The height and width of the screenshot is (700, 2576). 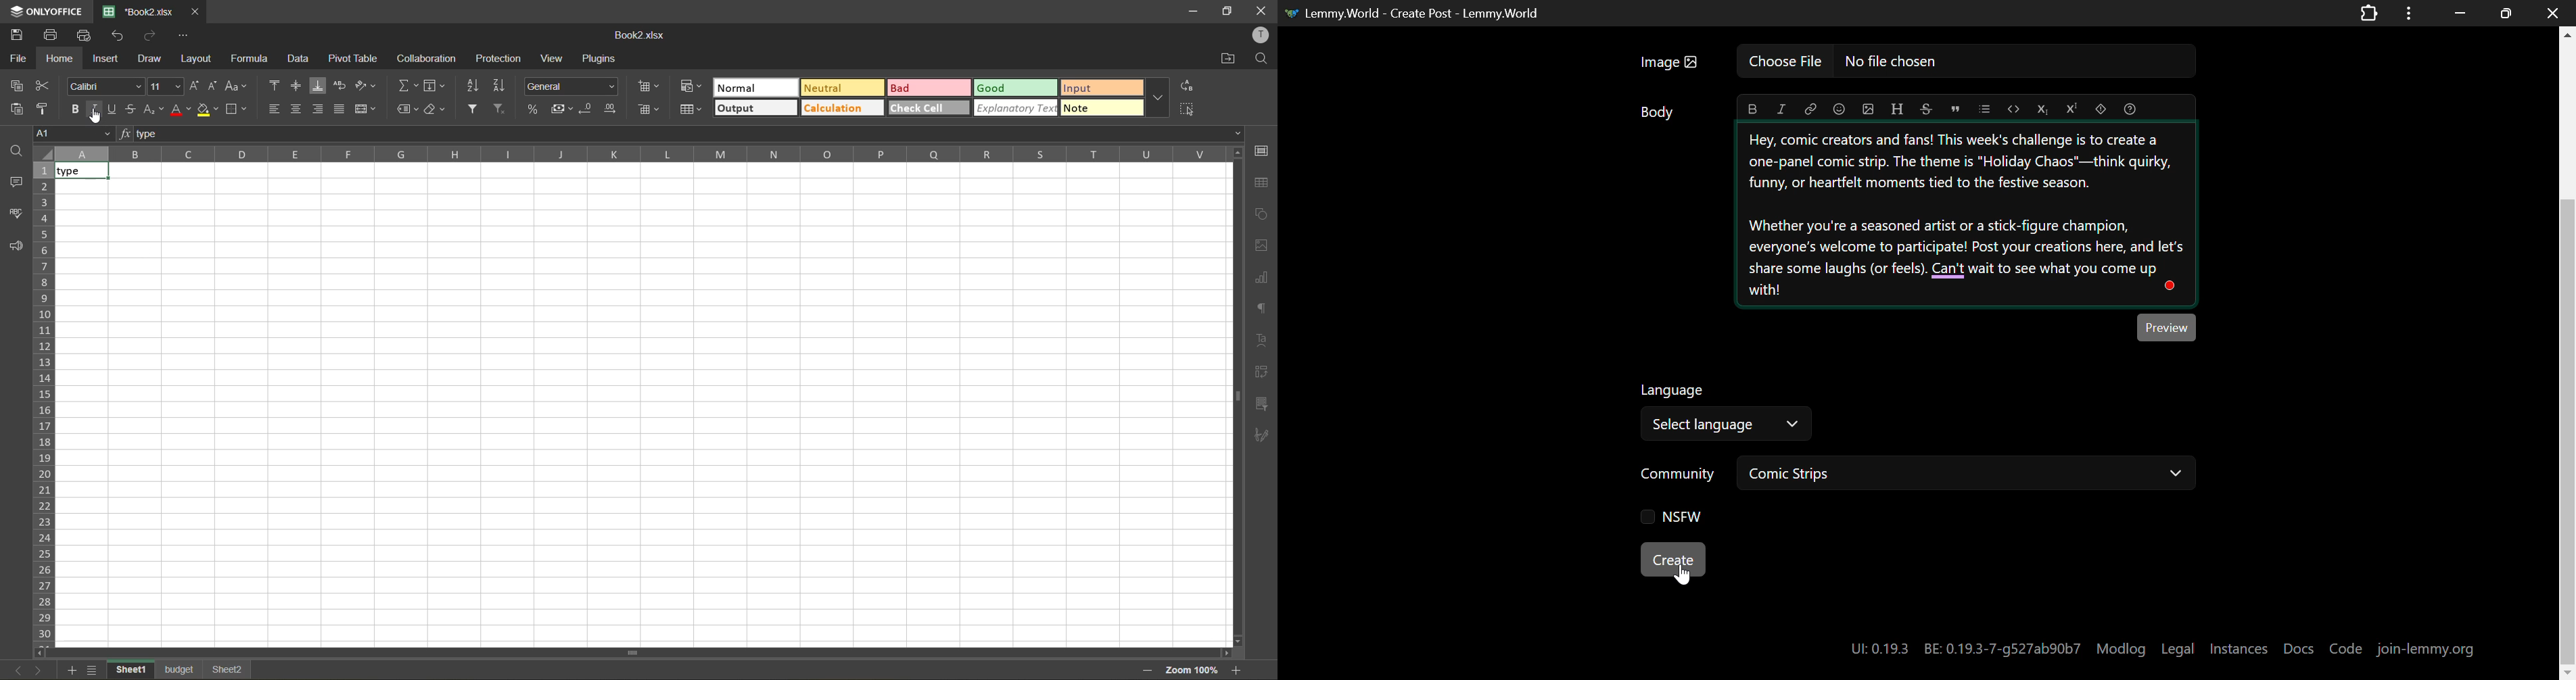 I want to click on Cursor Position, so click(x=1682, y=569).